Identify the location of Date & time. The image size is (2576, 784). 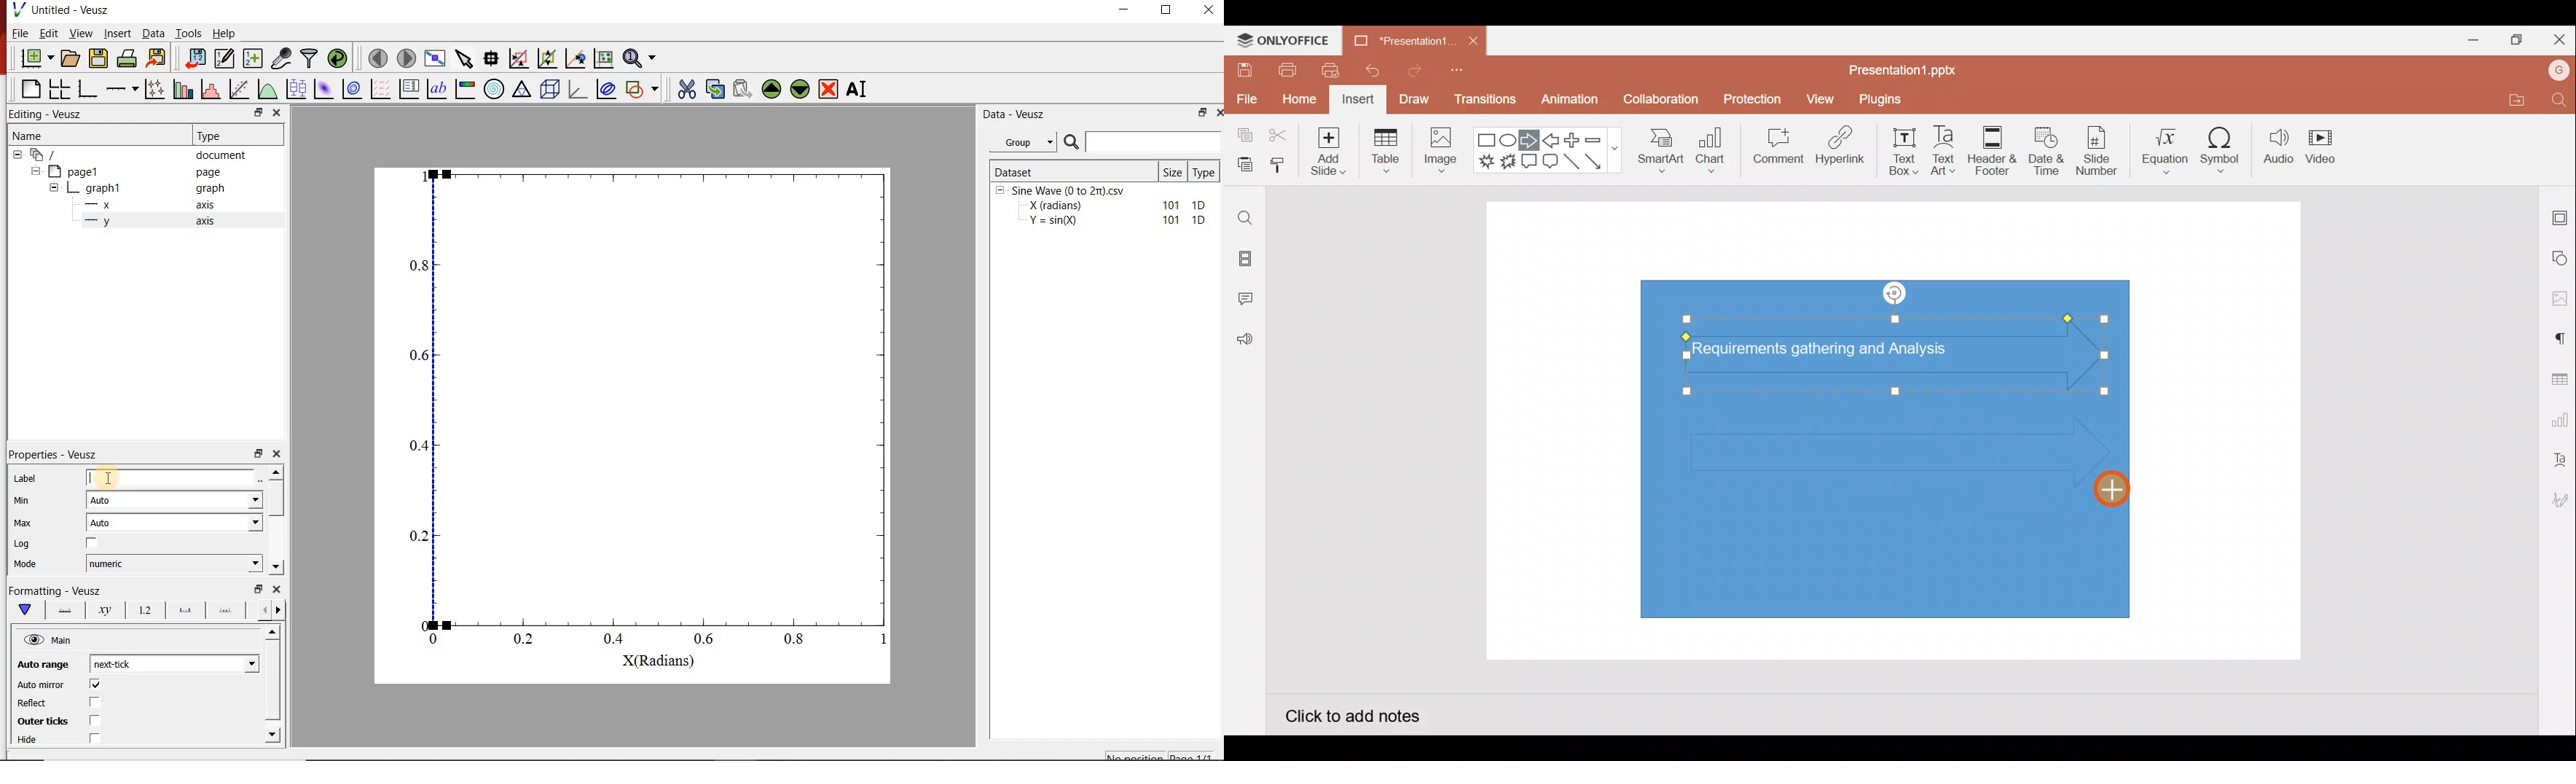
(2046, 151).